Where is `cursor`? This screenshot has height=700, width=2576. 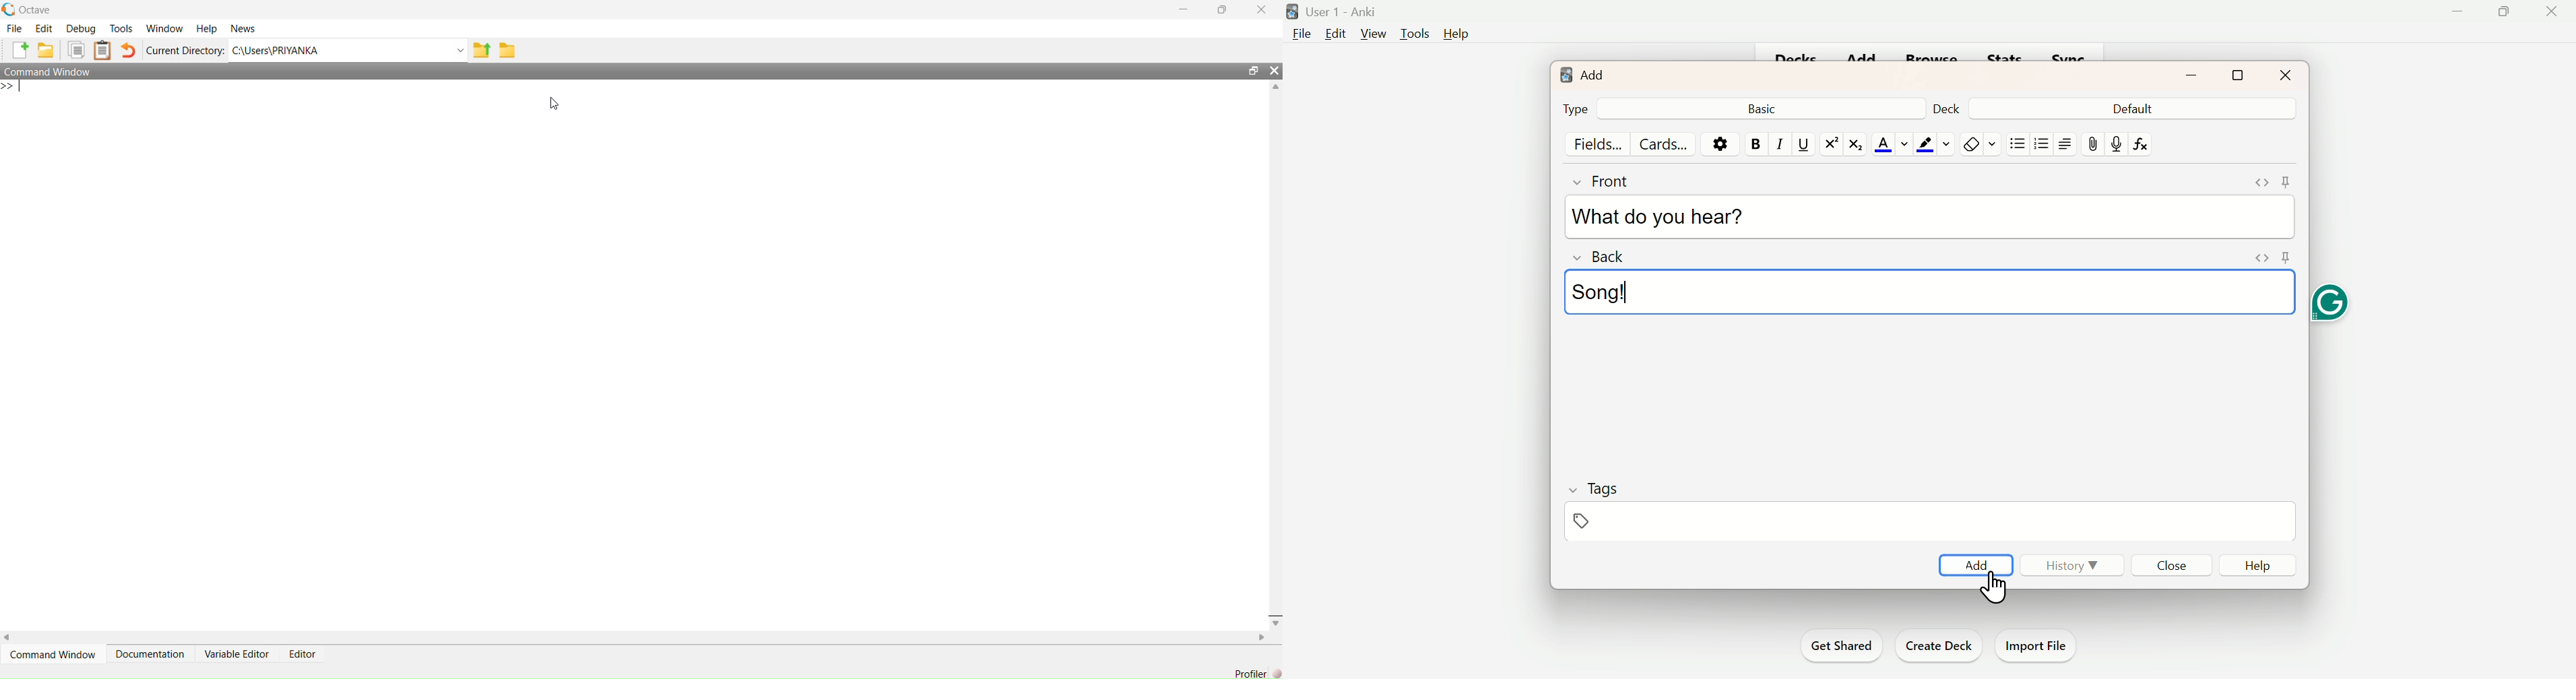
cursor is located at coordinates (1993, 596).